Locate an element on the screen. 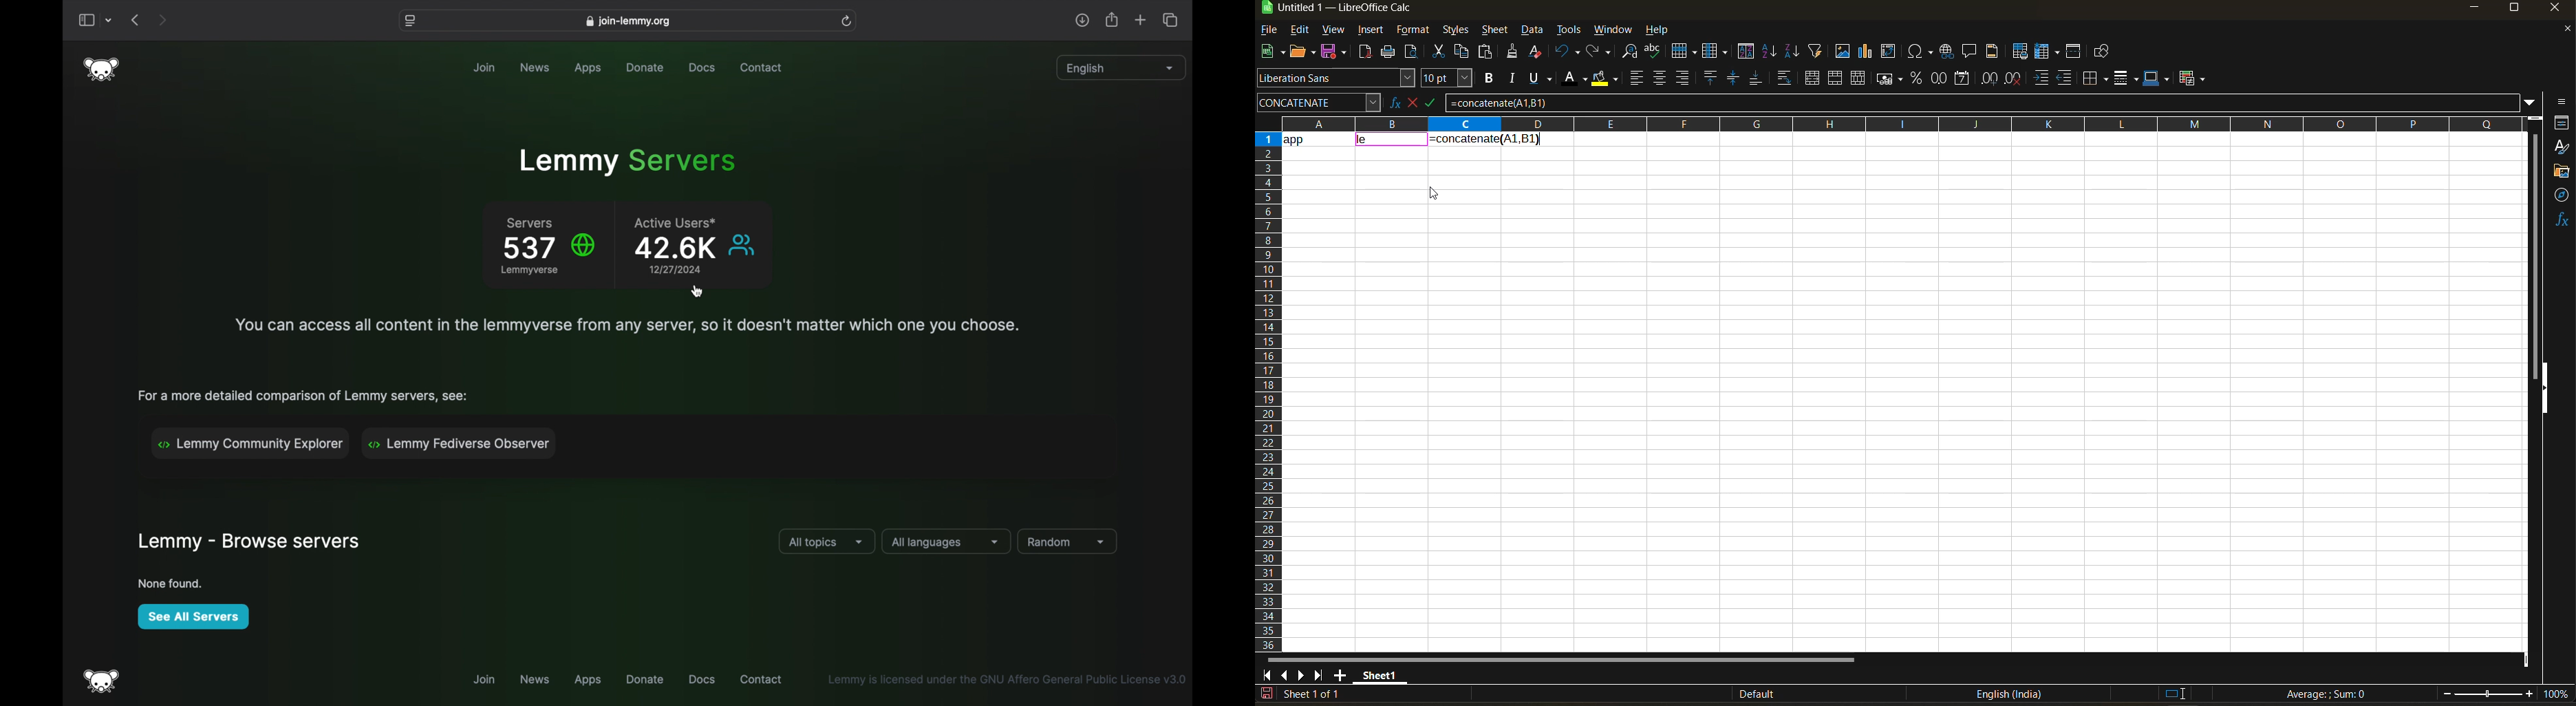 The height and width of the screenshot is (728, 2576). english is located at coordinates (1118, 69).